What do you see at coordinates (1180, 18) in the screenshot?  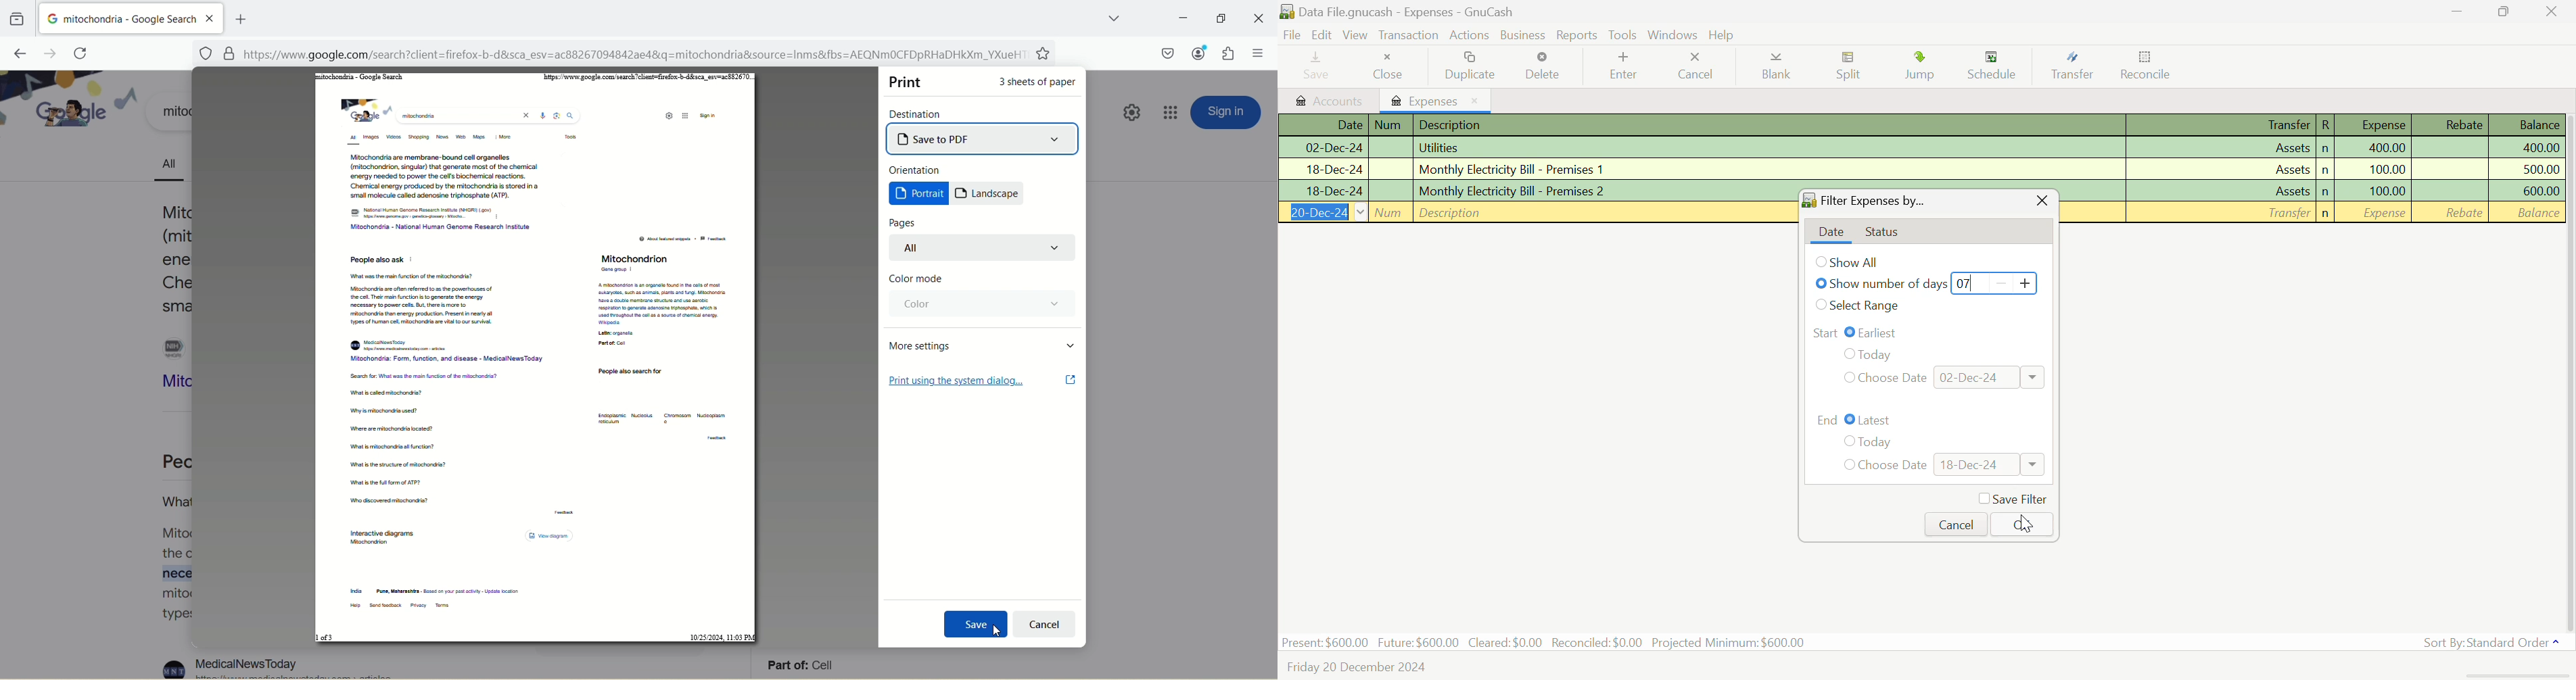 I see `minimize` at bounding box center [1180, 18].